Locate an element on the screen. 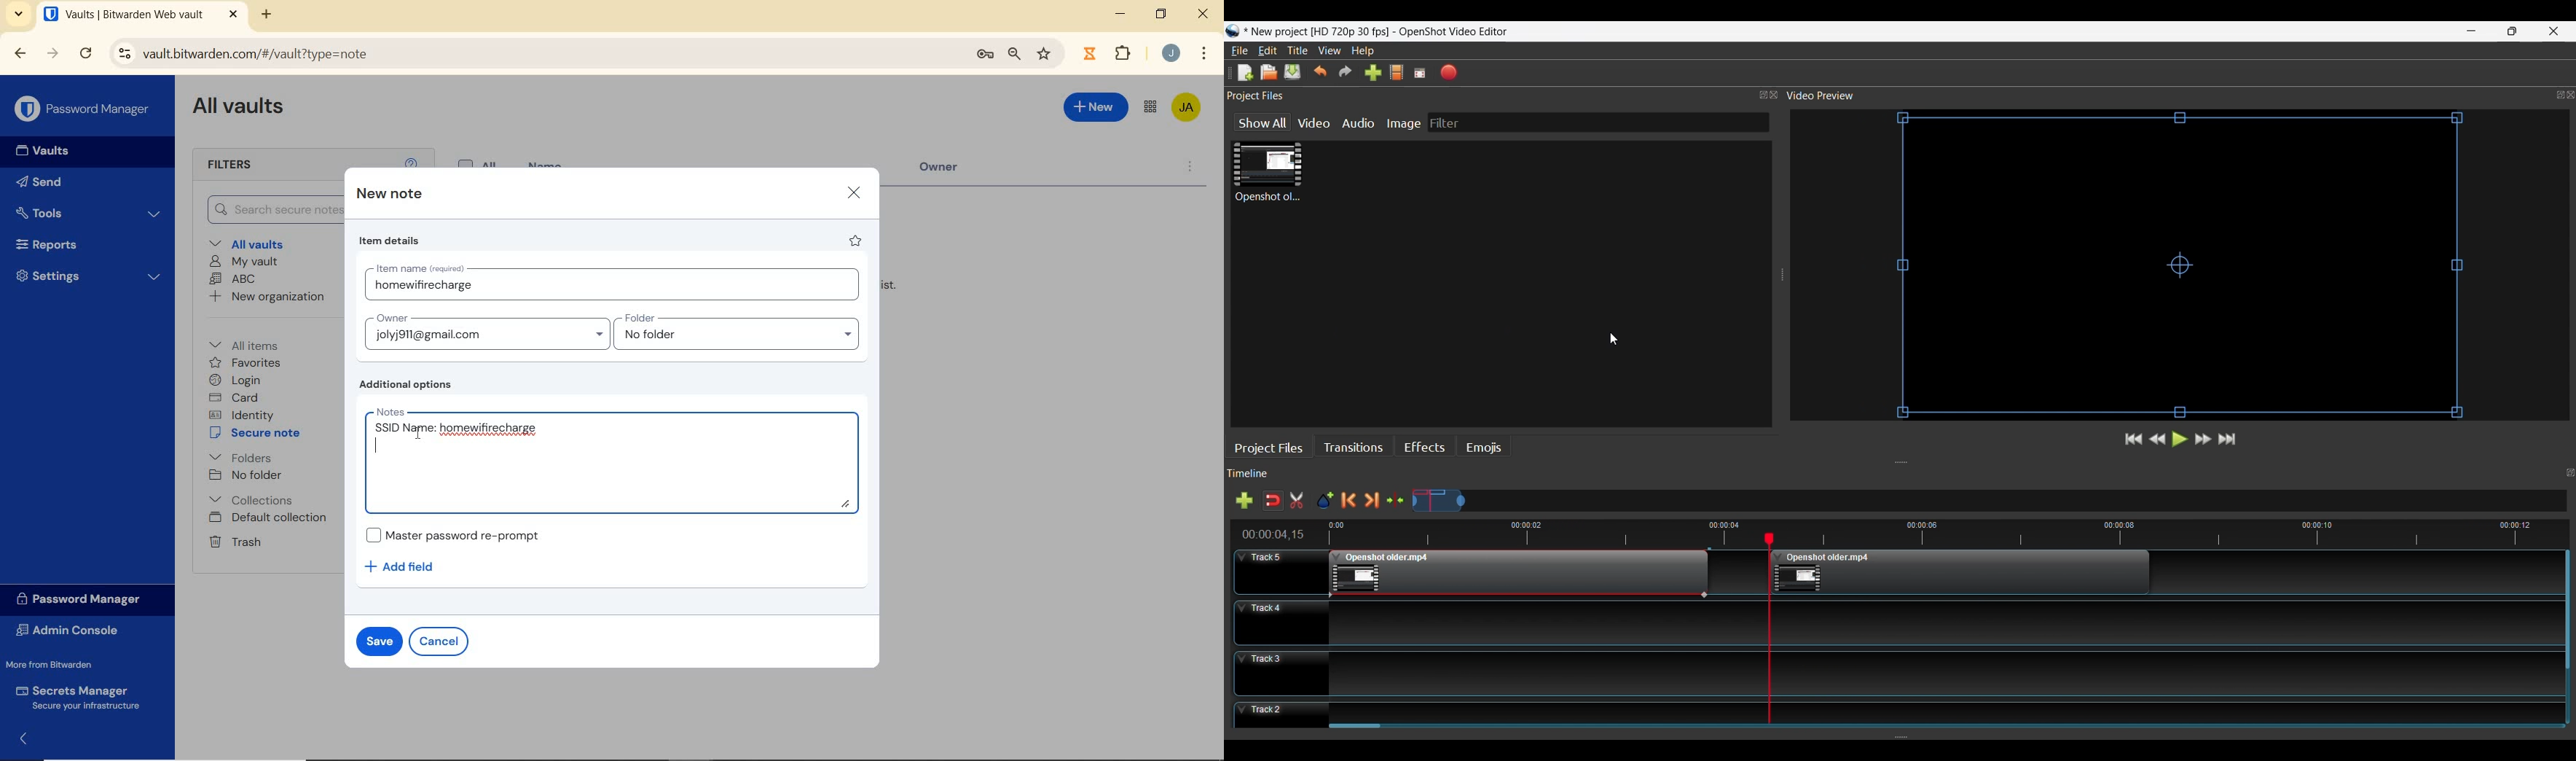  Emojis is located at coordinates (1483, 448).